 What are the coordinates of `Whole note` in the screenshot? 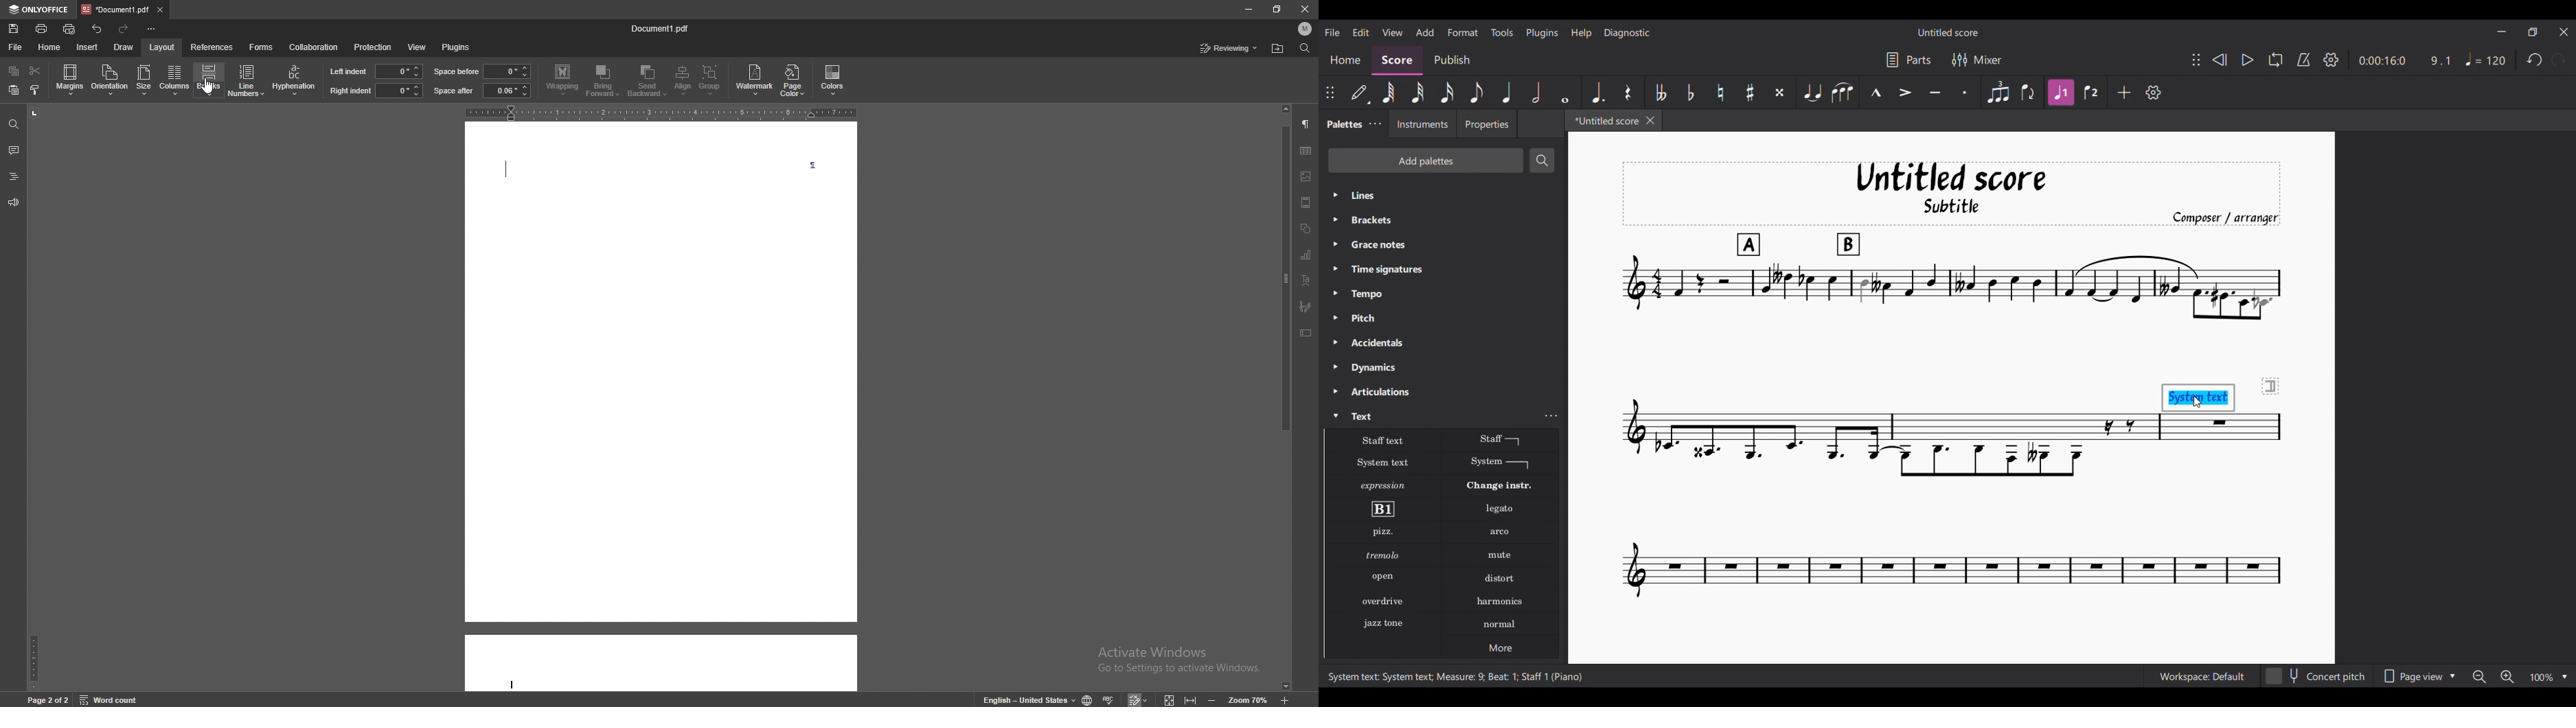 It's located at (1566, 92).